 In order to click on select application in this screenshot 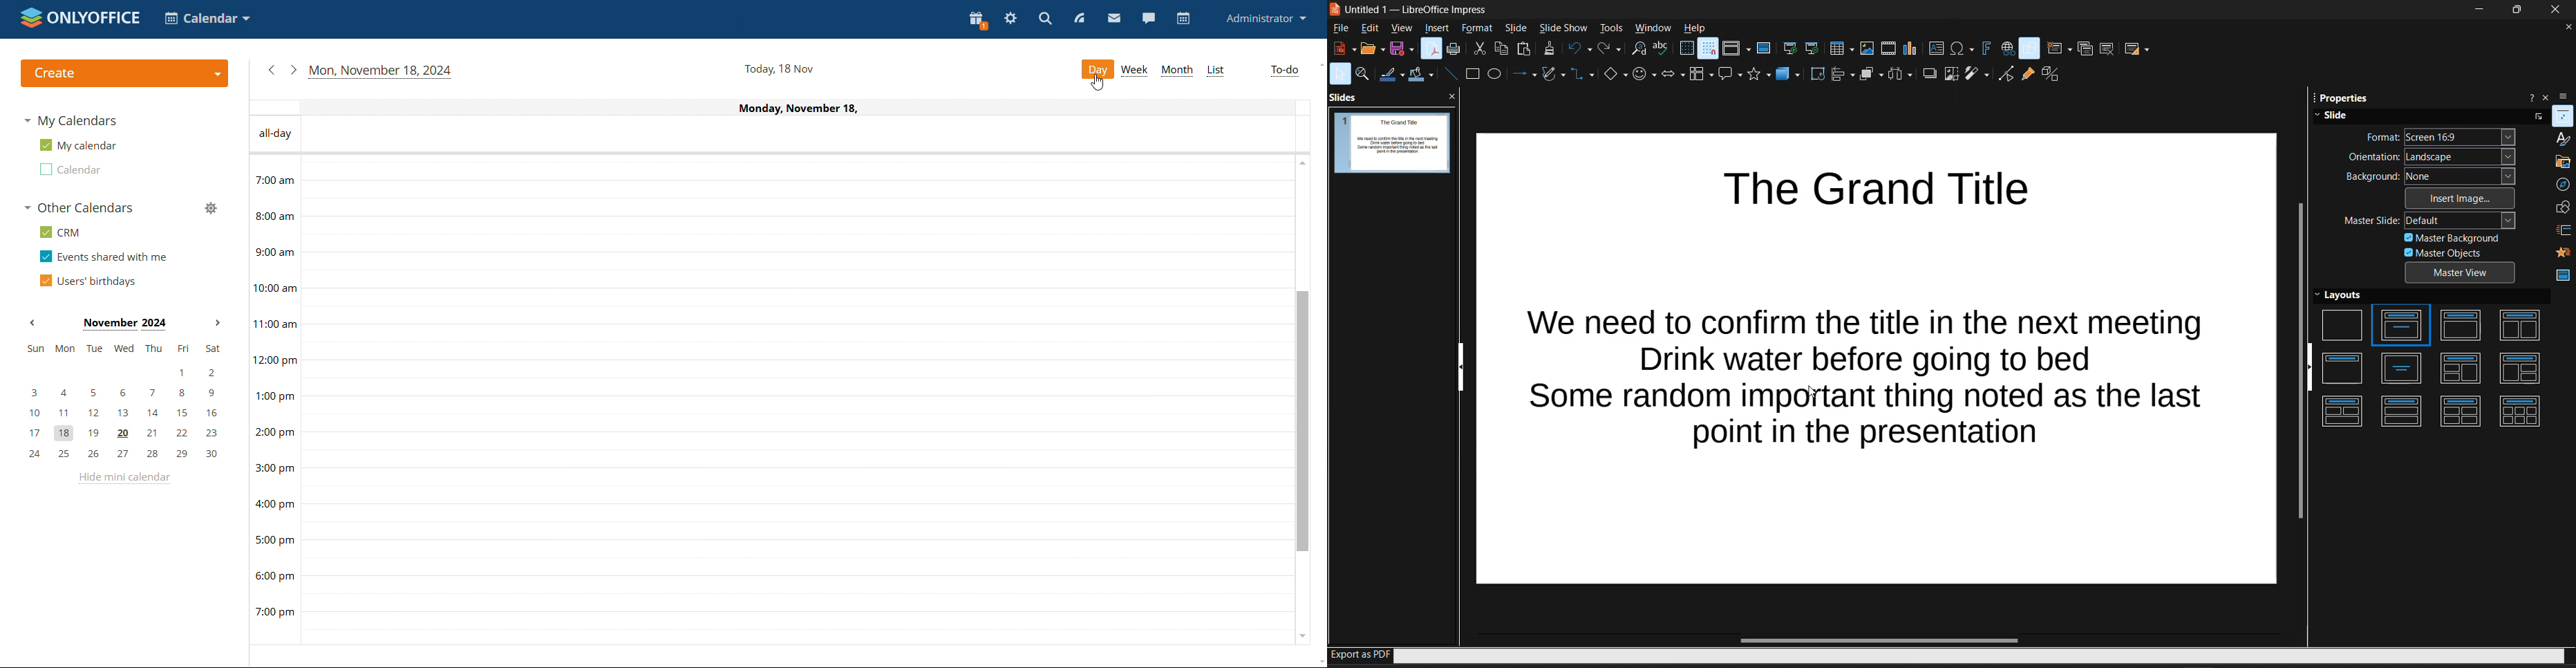, I will do `click(209, 18)`.